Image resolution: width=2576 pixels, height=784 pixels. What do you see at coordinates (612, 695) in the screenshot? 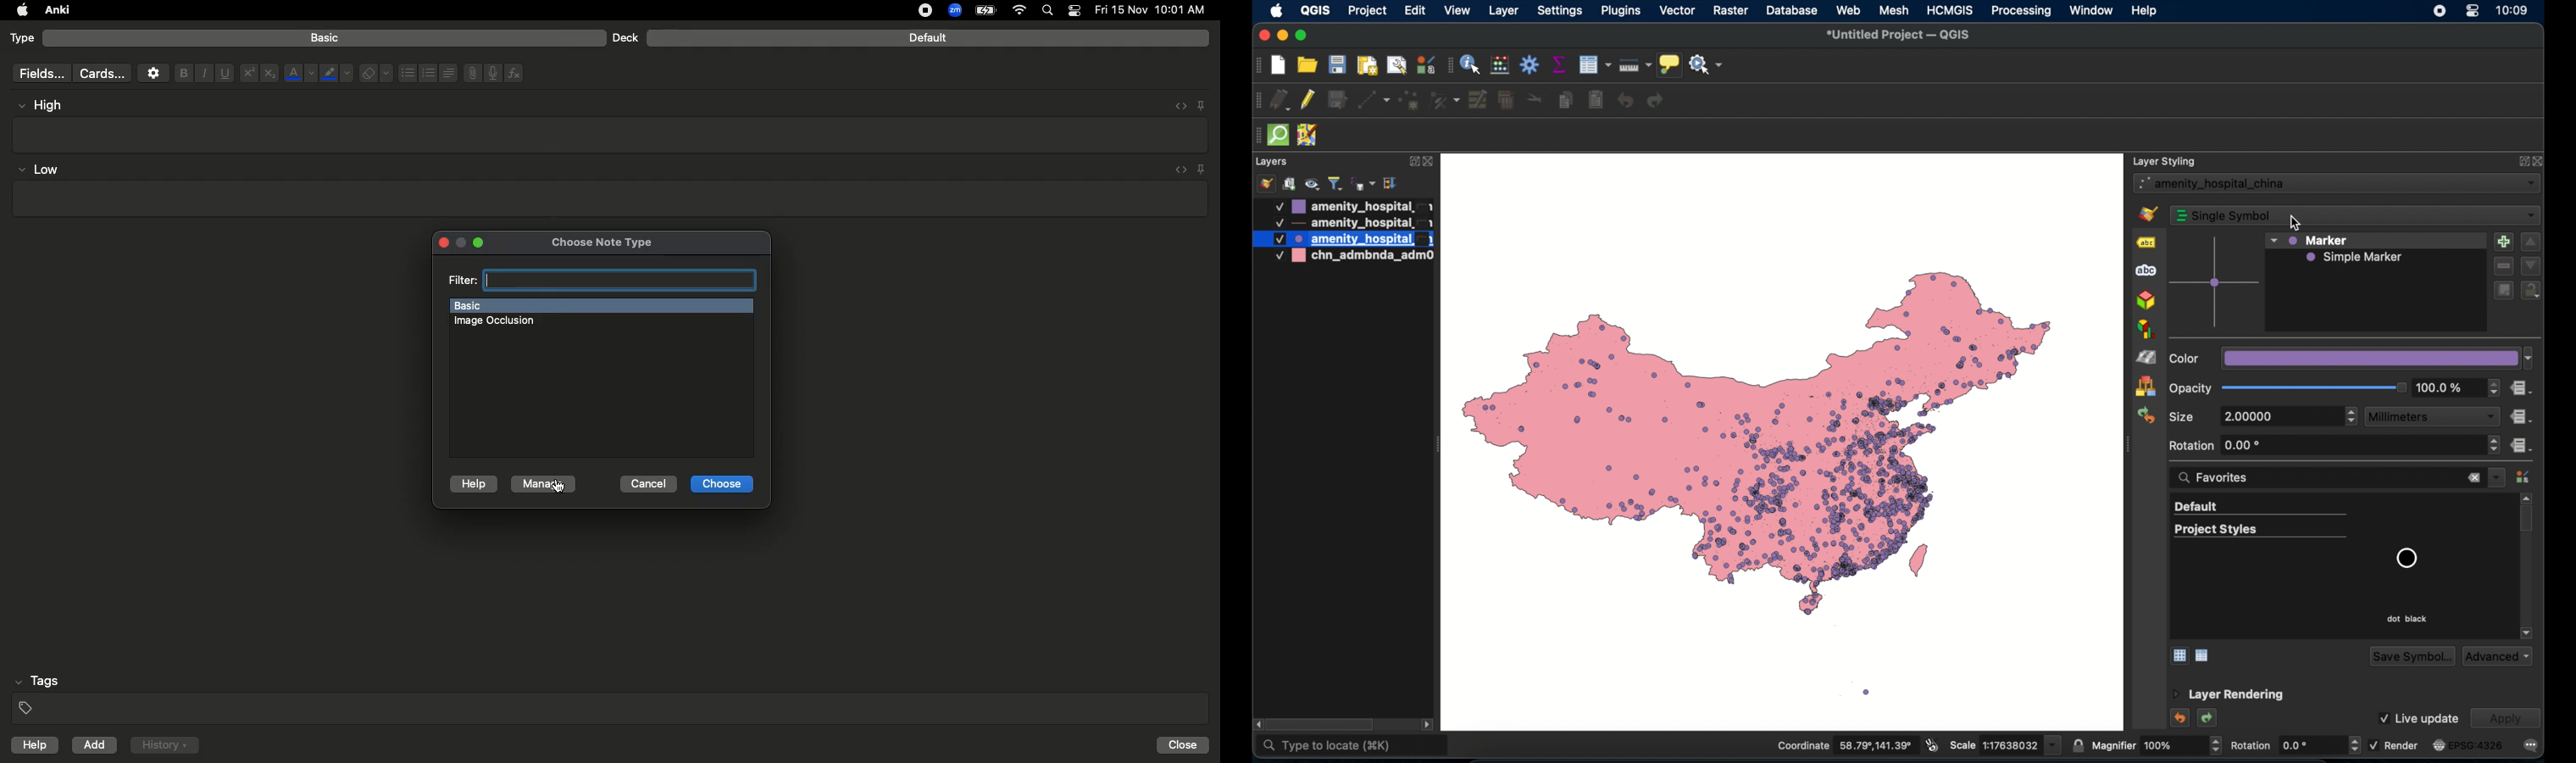
I see `Tags` at bounding box center [612, 695].